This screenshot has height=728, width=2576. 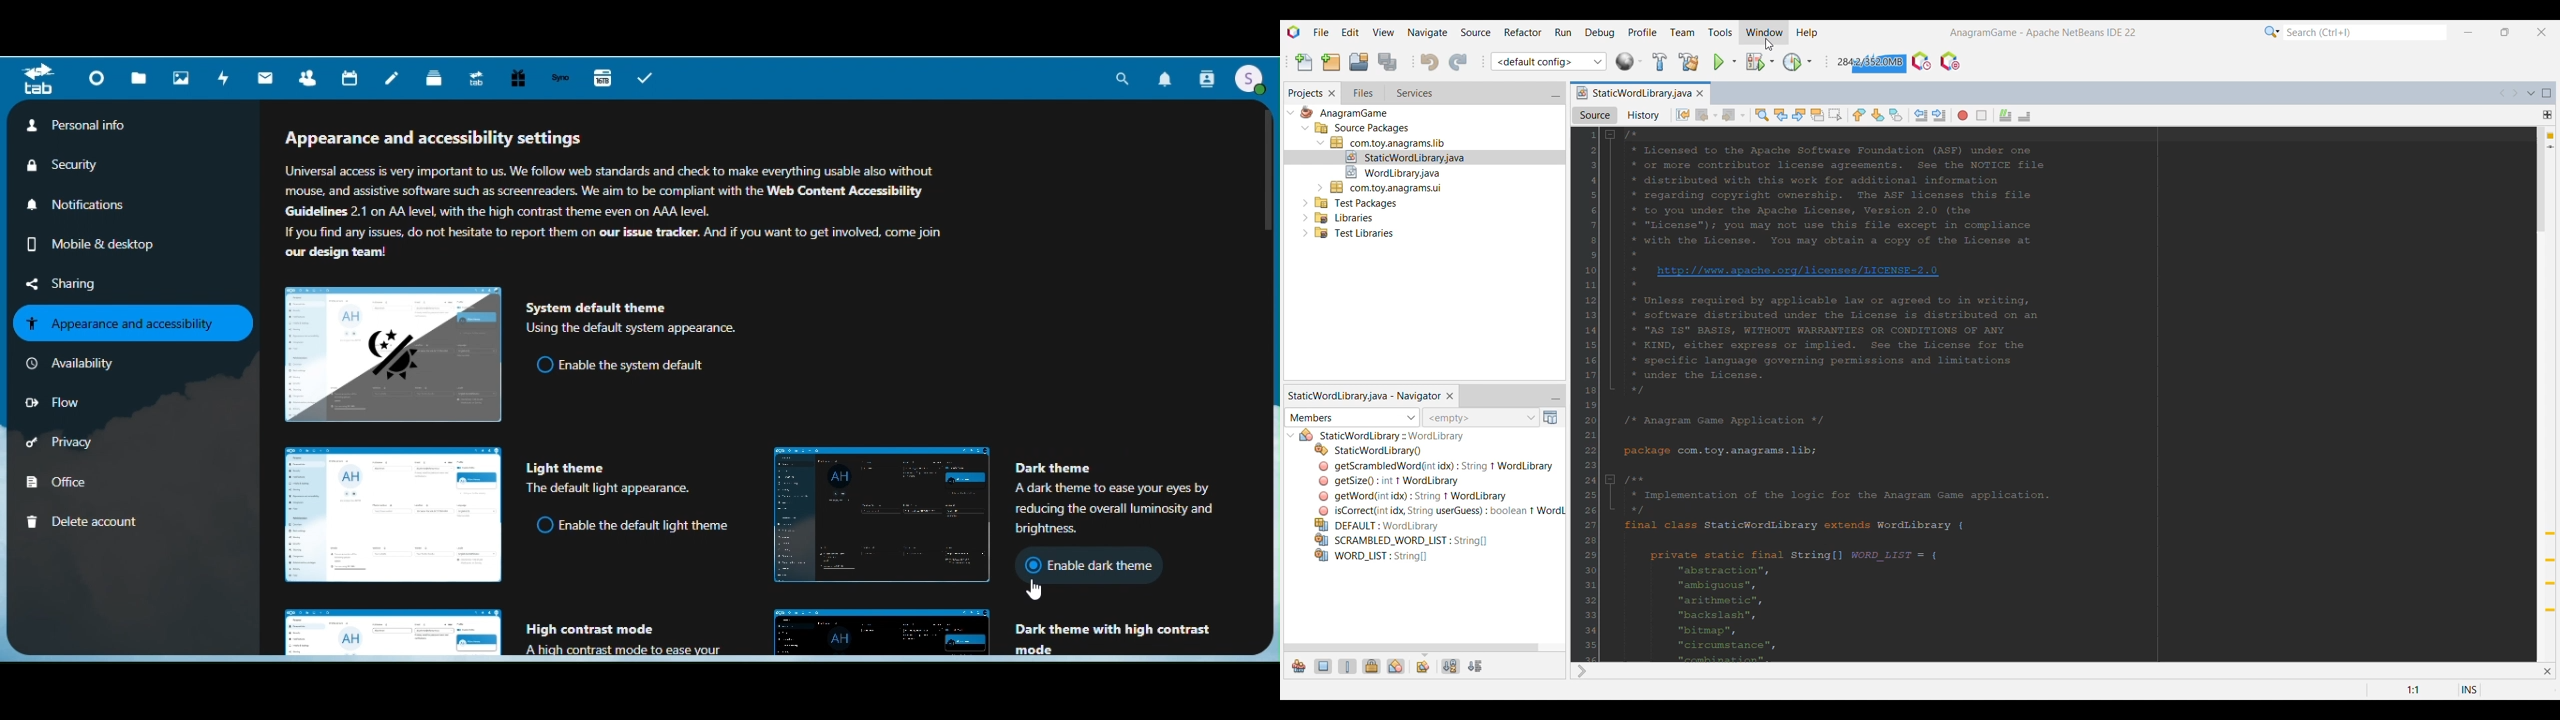 I want to click on Previous bookmark, so click(x=1859, y=115).